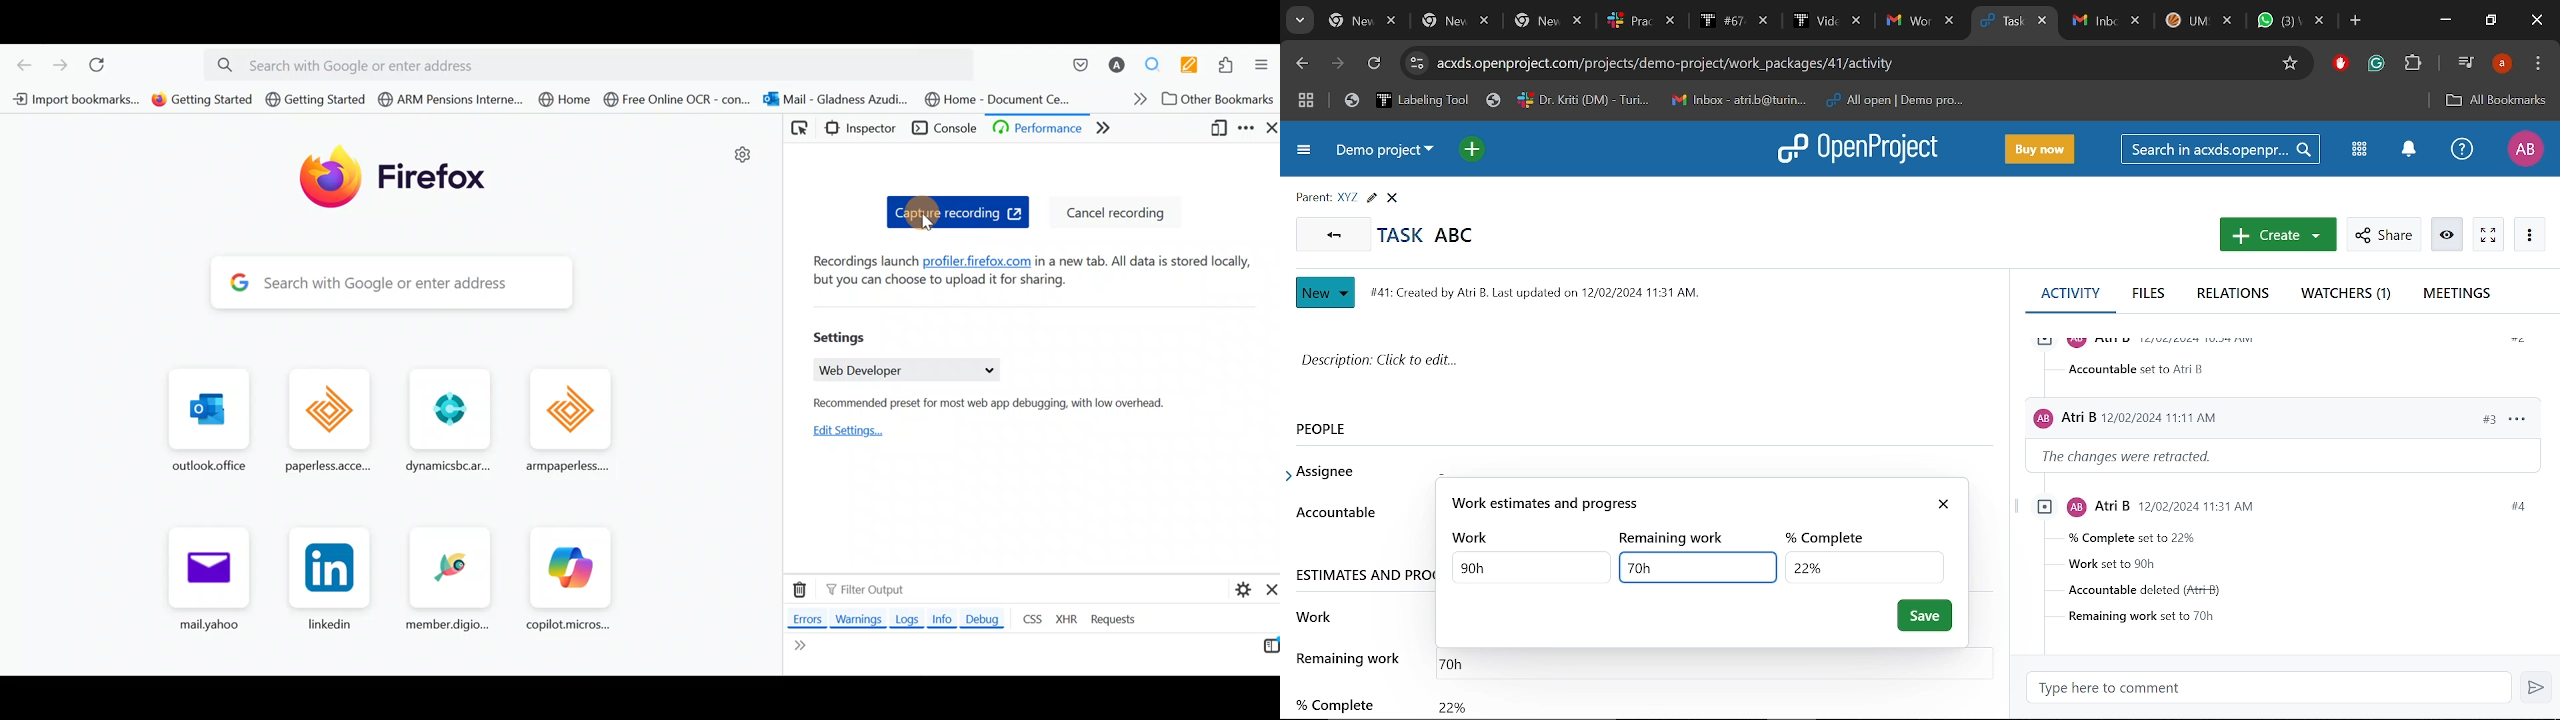 The height and width of the screenshot is (728, 2576). I want to click on More tabs, so click(1177, 128).